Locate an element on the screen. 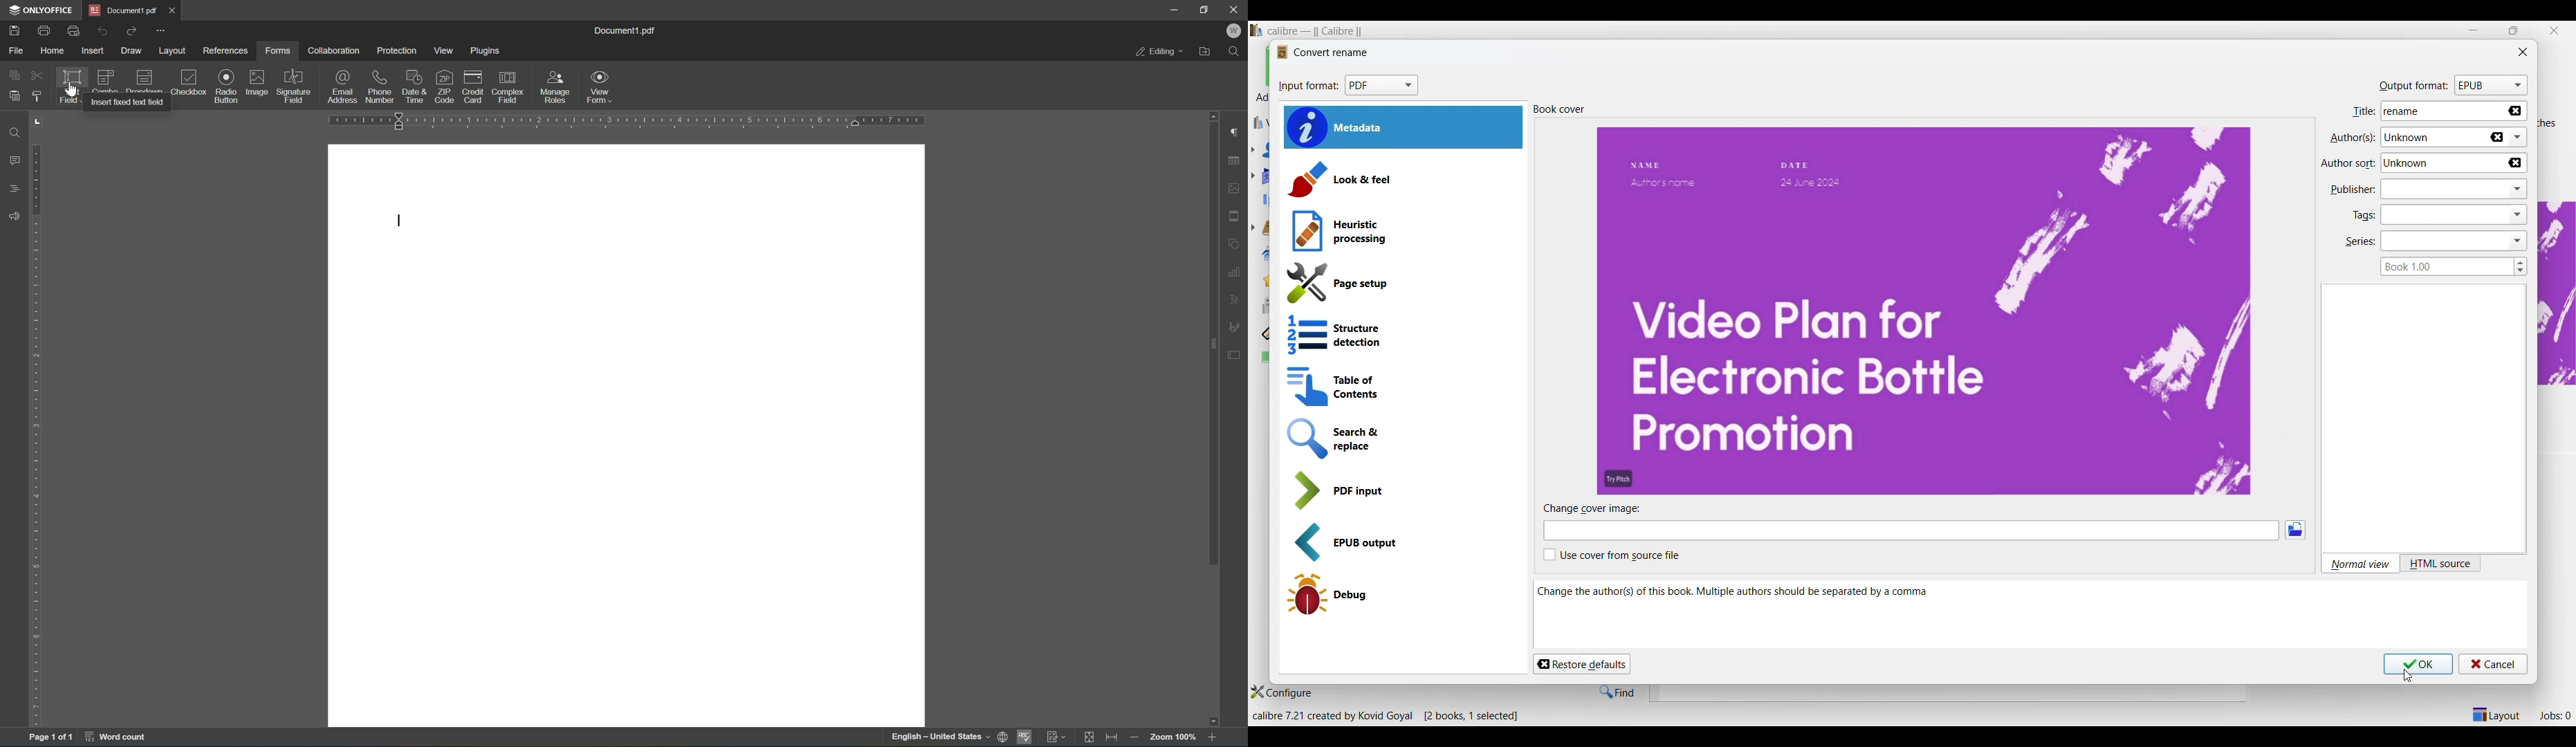 This screenshot has height=756, width=2576. paragraph settings is located at coordinates (1235, 132).